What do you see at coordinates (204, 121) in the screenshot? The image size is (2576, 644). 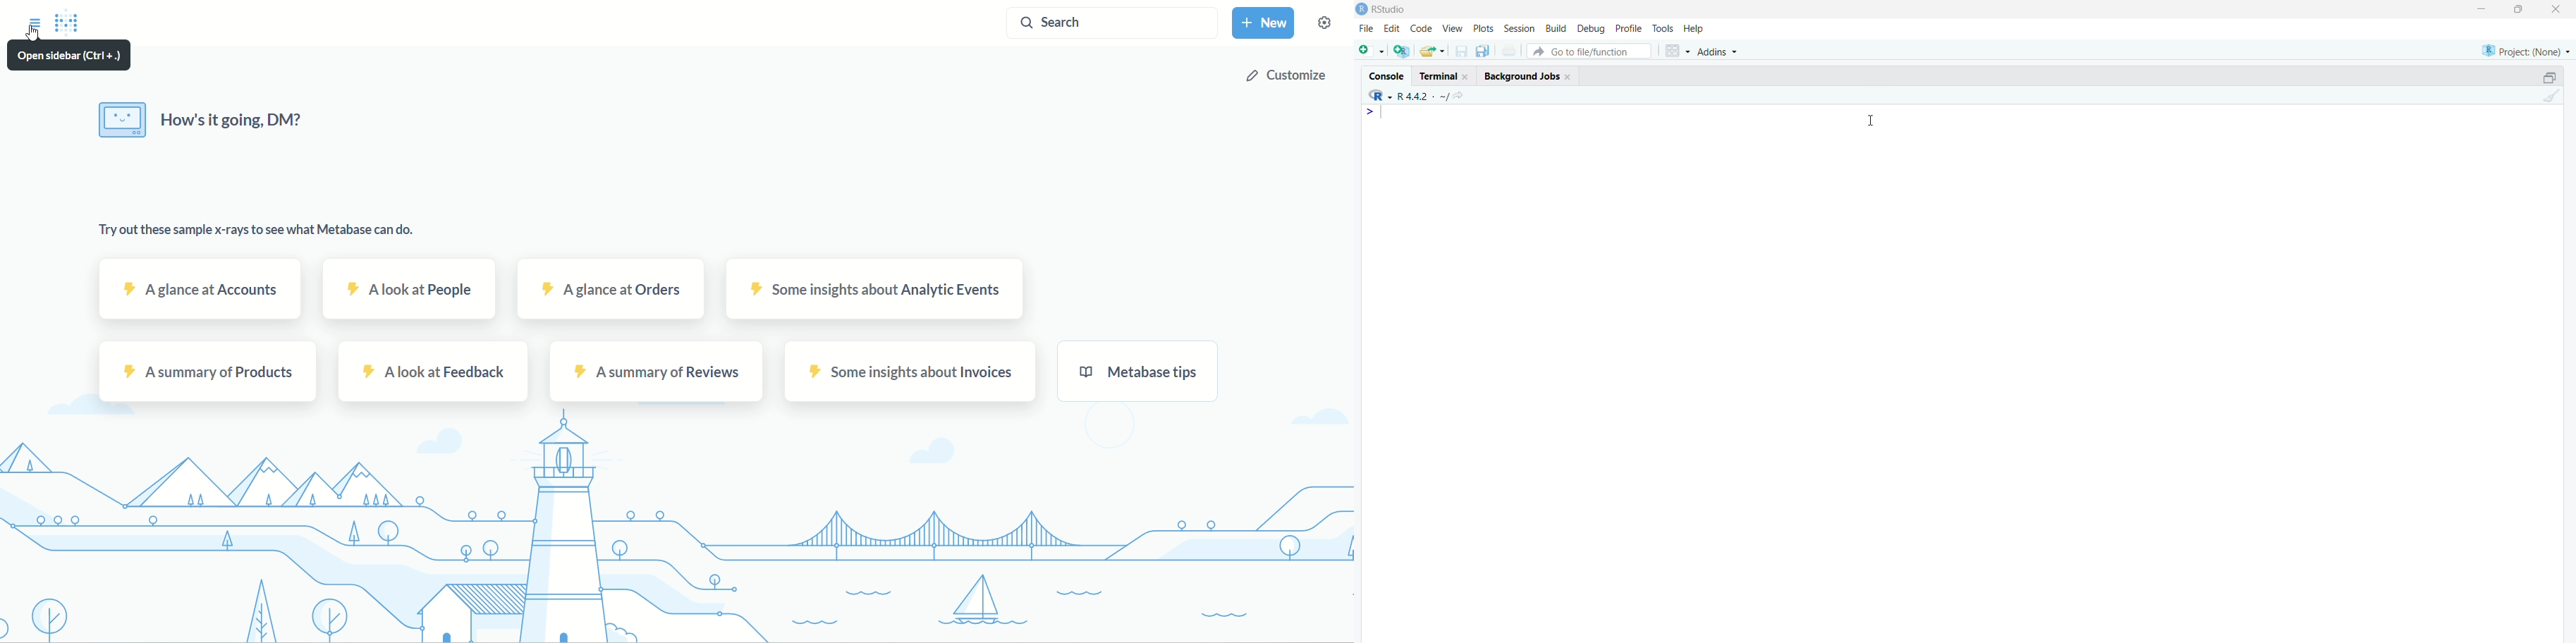 I see `How's it going, DM?` at bounding box center [204, 121].